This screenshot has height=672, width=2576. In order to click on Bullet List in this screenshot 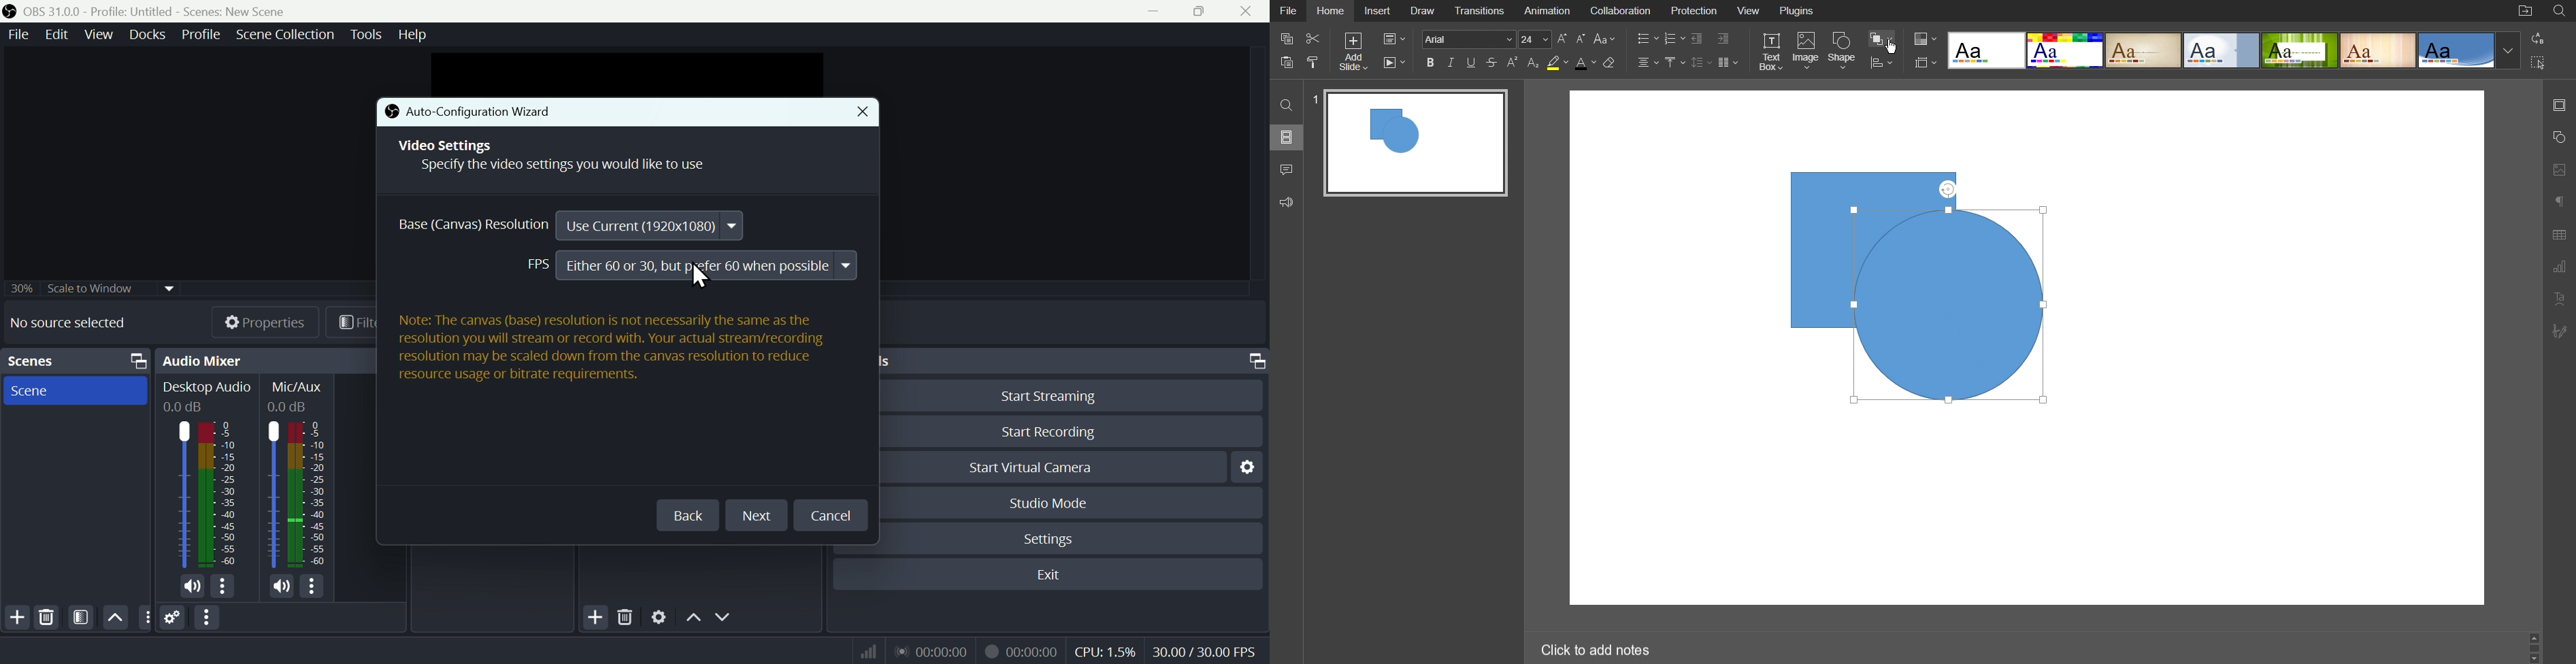, I will do `click(1647, 38)`.